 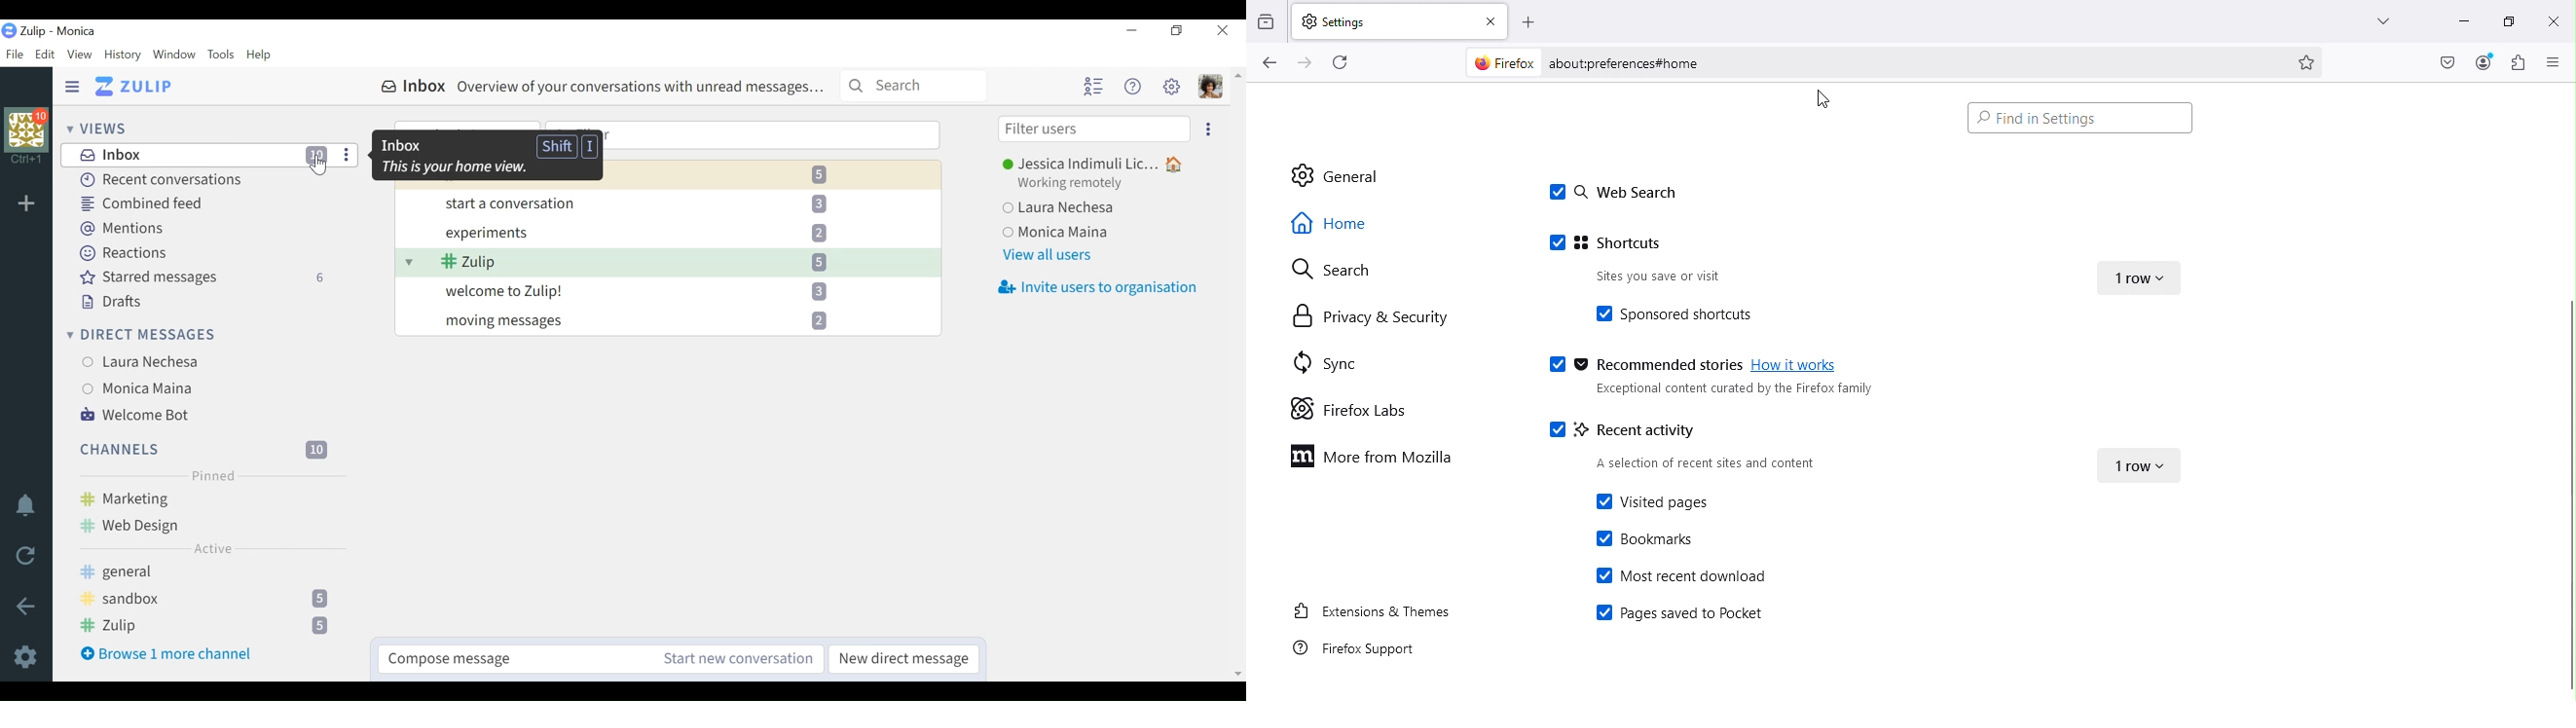 What do you see at coordinates (1695, 313) in the screenshot?
I see `Sponsored shortcuts` at bounding box center [1695, 313].